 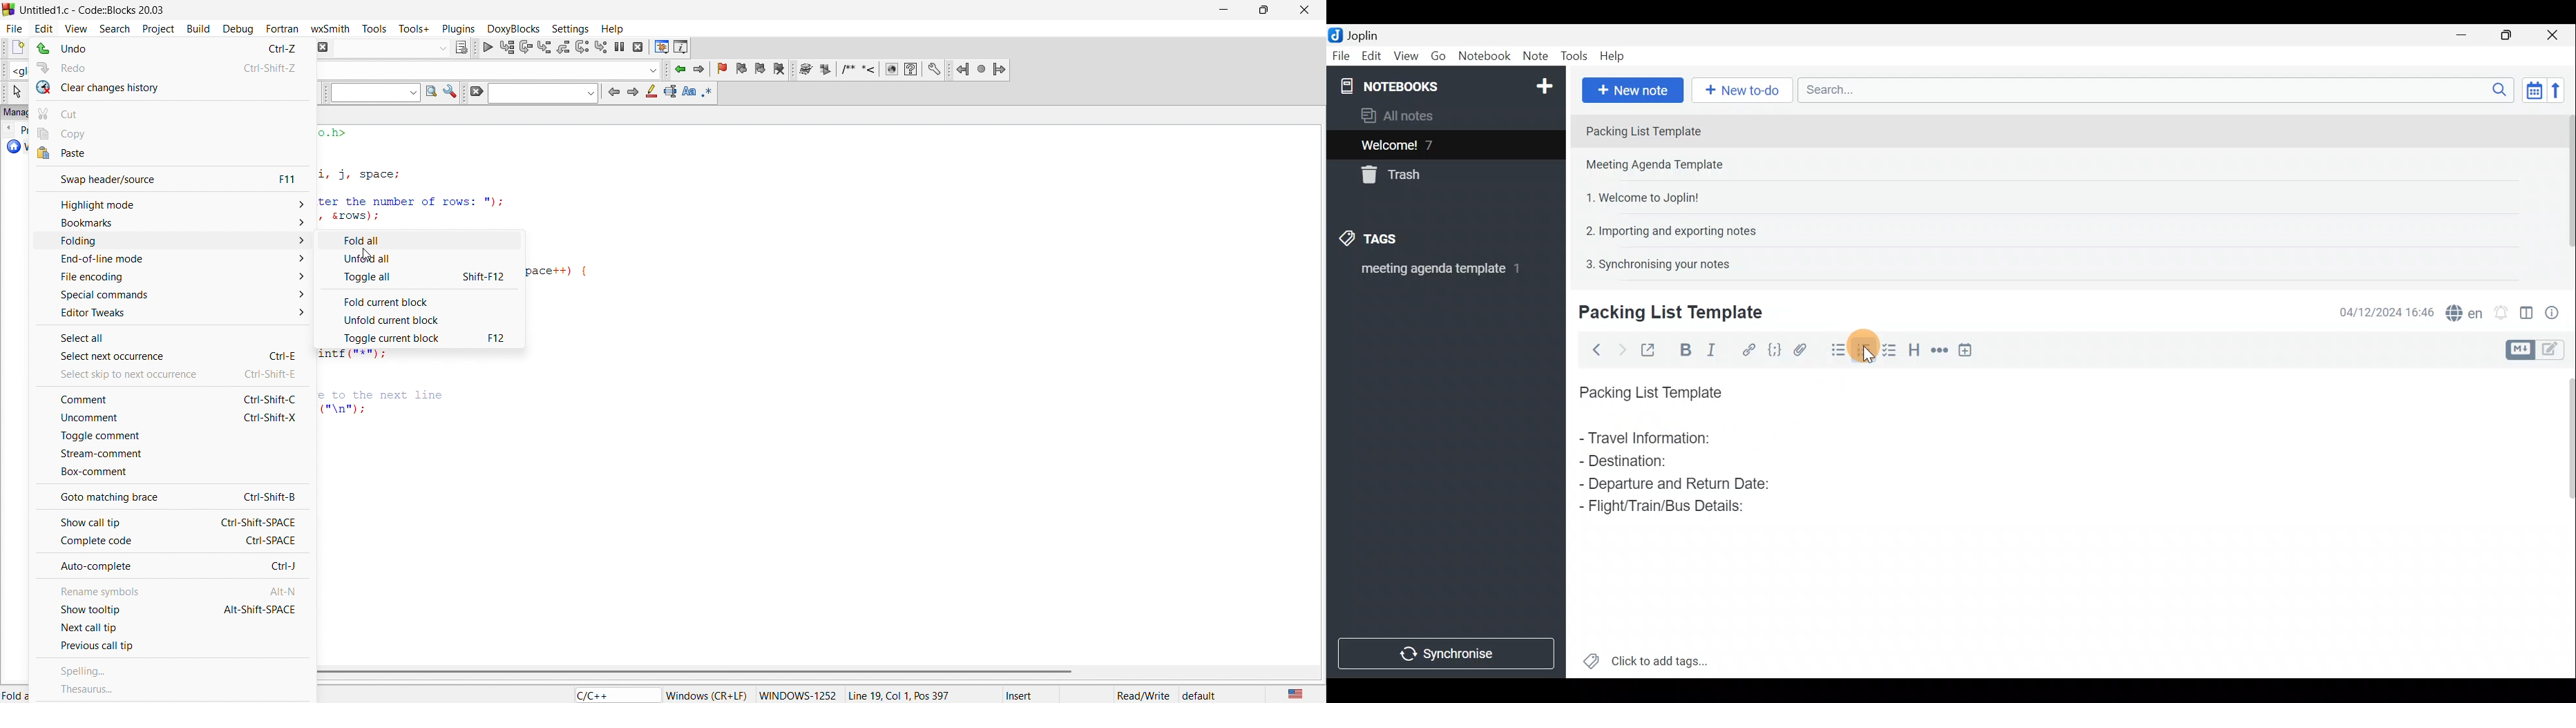 I want to click on function select, so click(x=489, y=69).